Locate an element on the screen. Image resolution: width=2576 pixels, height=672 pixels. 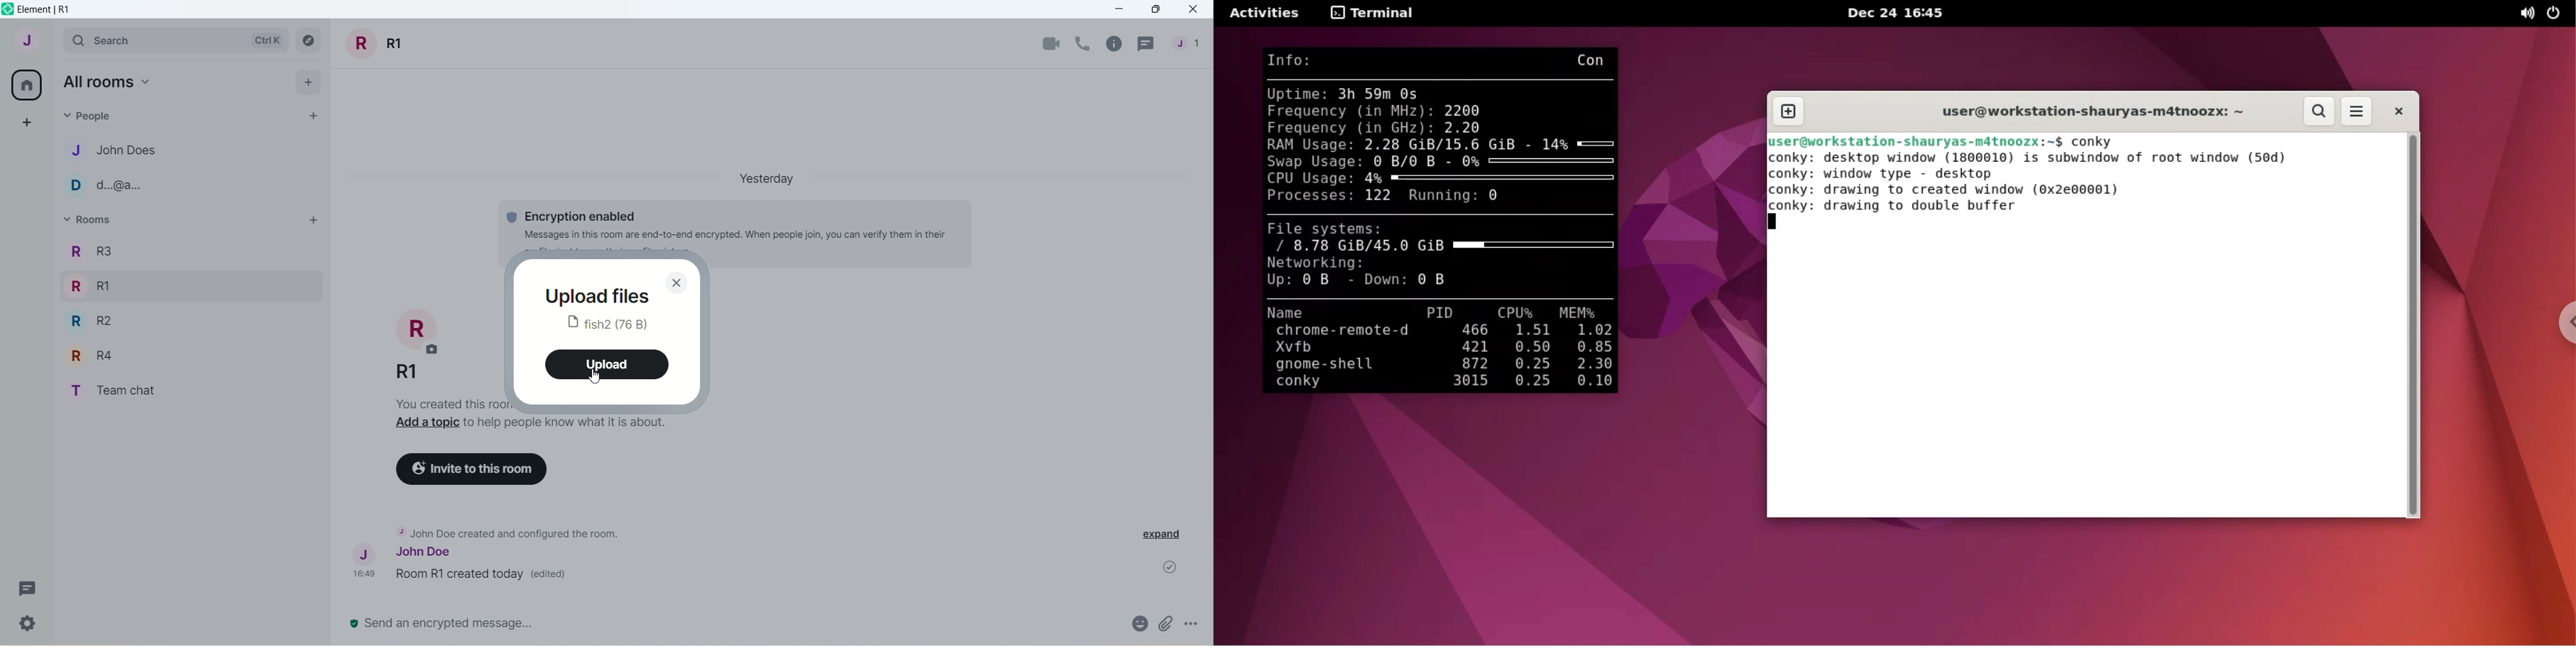
room photo is located at coordinates (418, 331).